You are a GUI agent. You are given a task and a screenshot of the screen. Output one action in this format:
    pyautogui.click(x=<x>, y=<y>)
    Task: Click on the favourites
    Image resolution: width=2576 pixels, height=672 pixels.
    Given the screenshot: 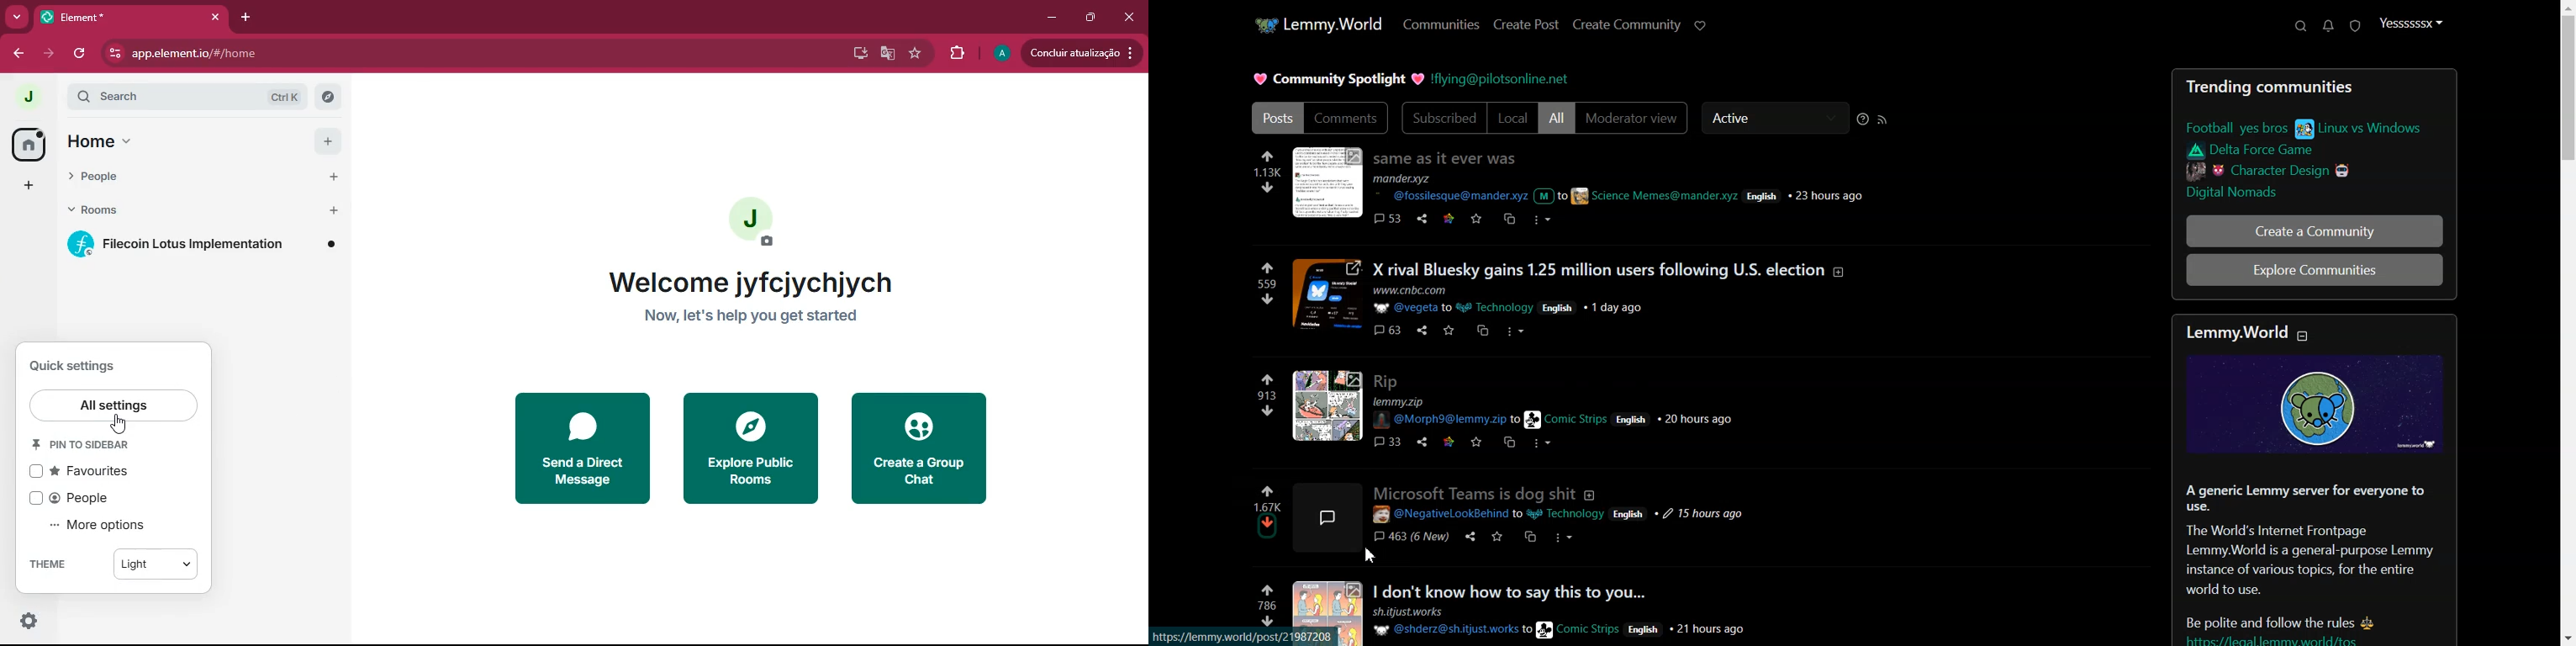 What is the action you would take?
    pyautogui.click(x=98, y=472)
    